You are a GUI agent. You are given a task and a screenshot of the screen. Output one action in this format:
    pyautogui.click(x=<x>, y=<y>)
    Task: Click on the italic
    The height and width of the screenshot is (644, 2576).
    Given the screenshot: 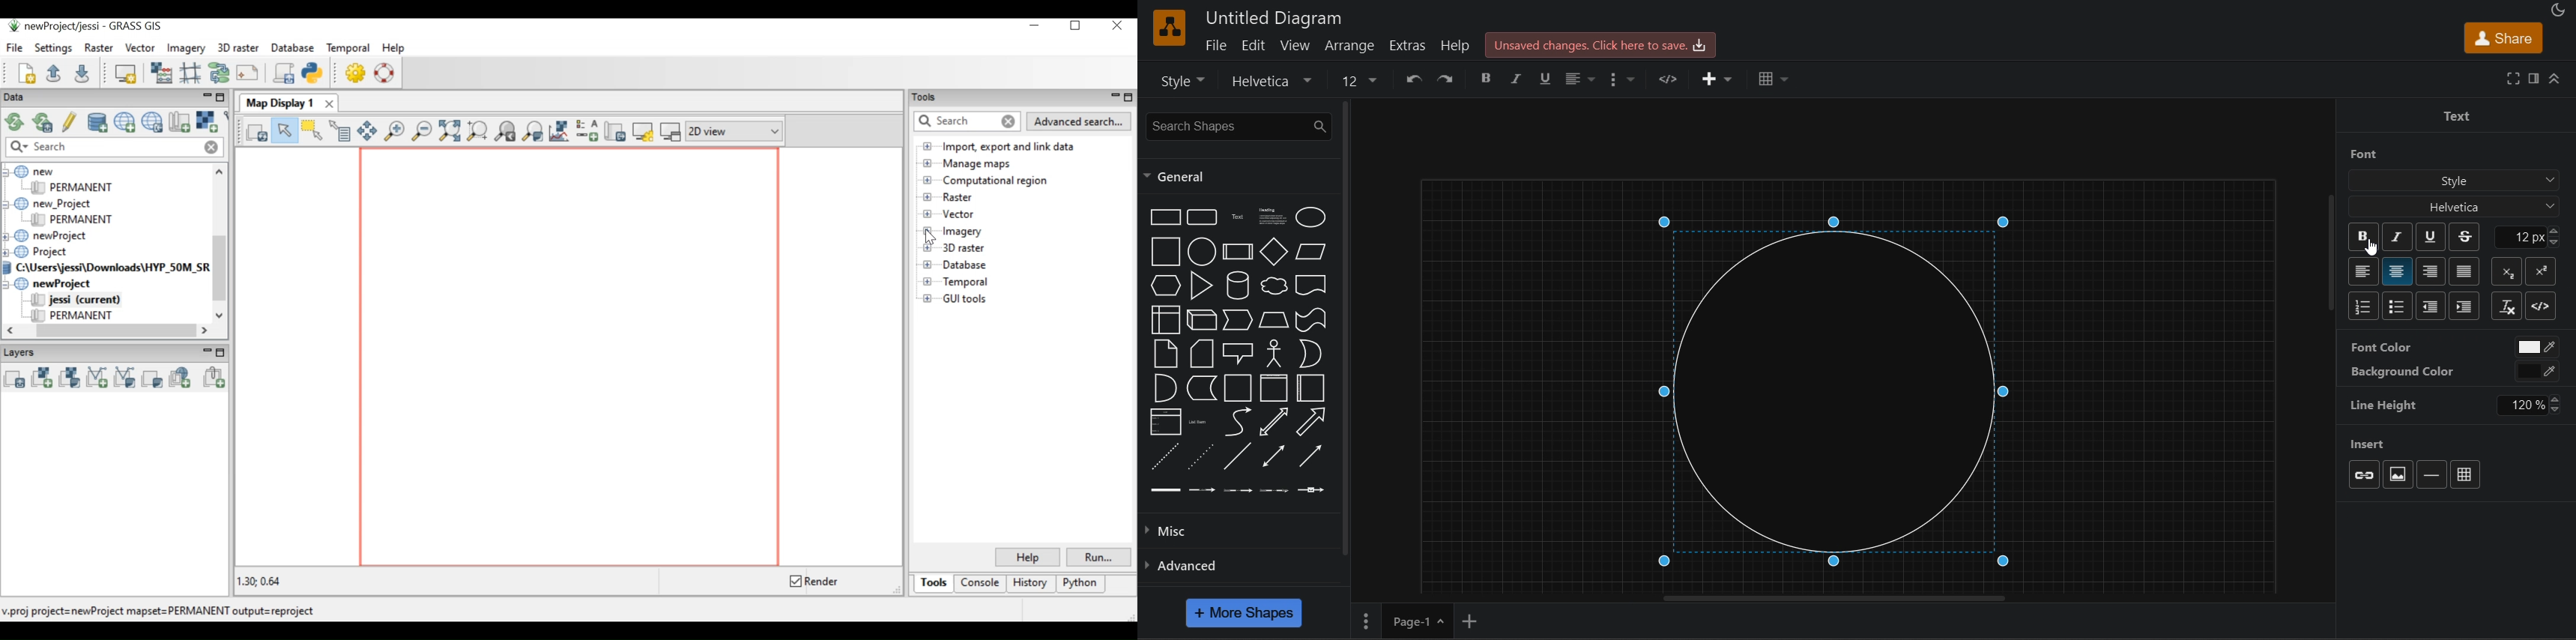 What is the action you would take?
    pyautogui.click(x=1517, y=78)
    